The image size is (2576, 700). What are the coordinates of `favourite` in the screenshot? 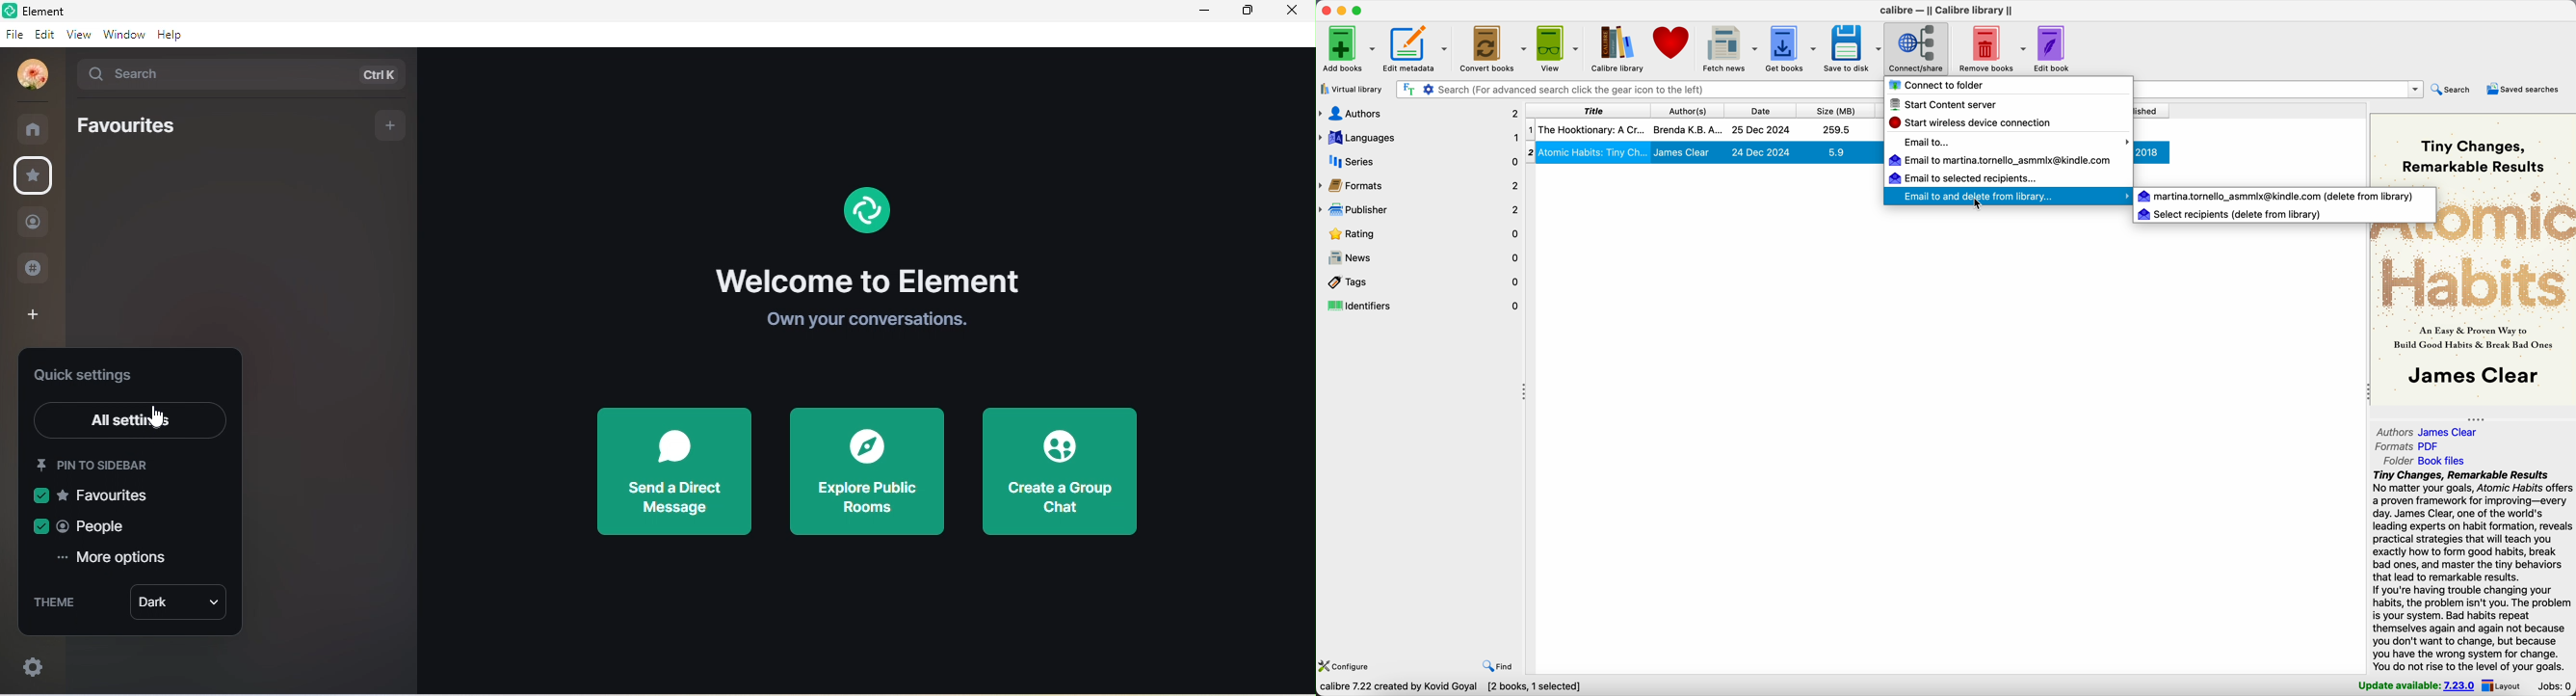 It's located at (36, 176).